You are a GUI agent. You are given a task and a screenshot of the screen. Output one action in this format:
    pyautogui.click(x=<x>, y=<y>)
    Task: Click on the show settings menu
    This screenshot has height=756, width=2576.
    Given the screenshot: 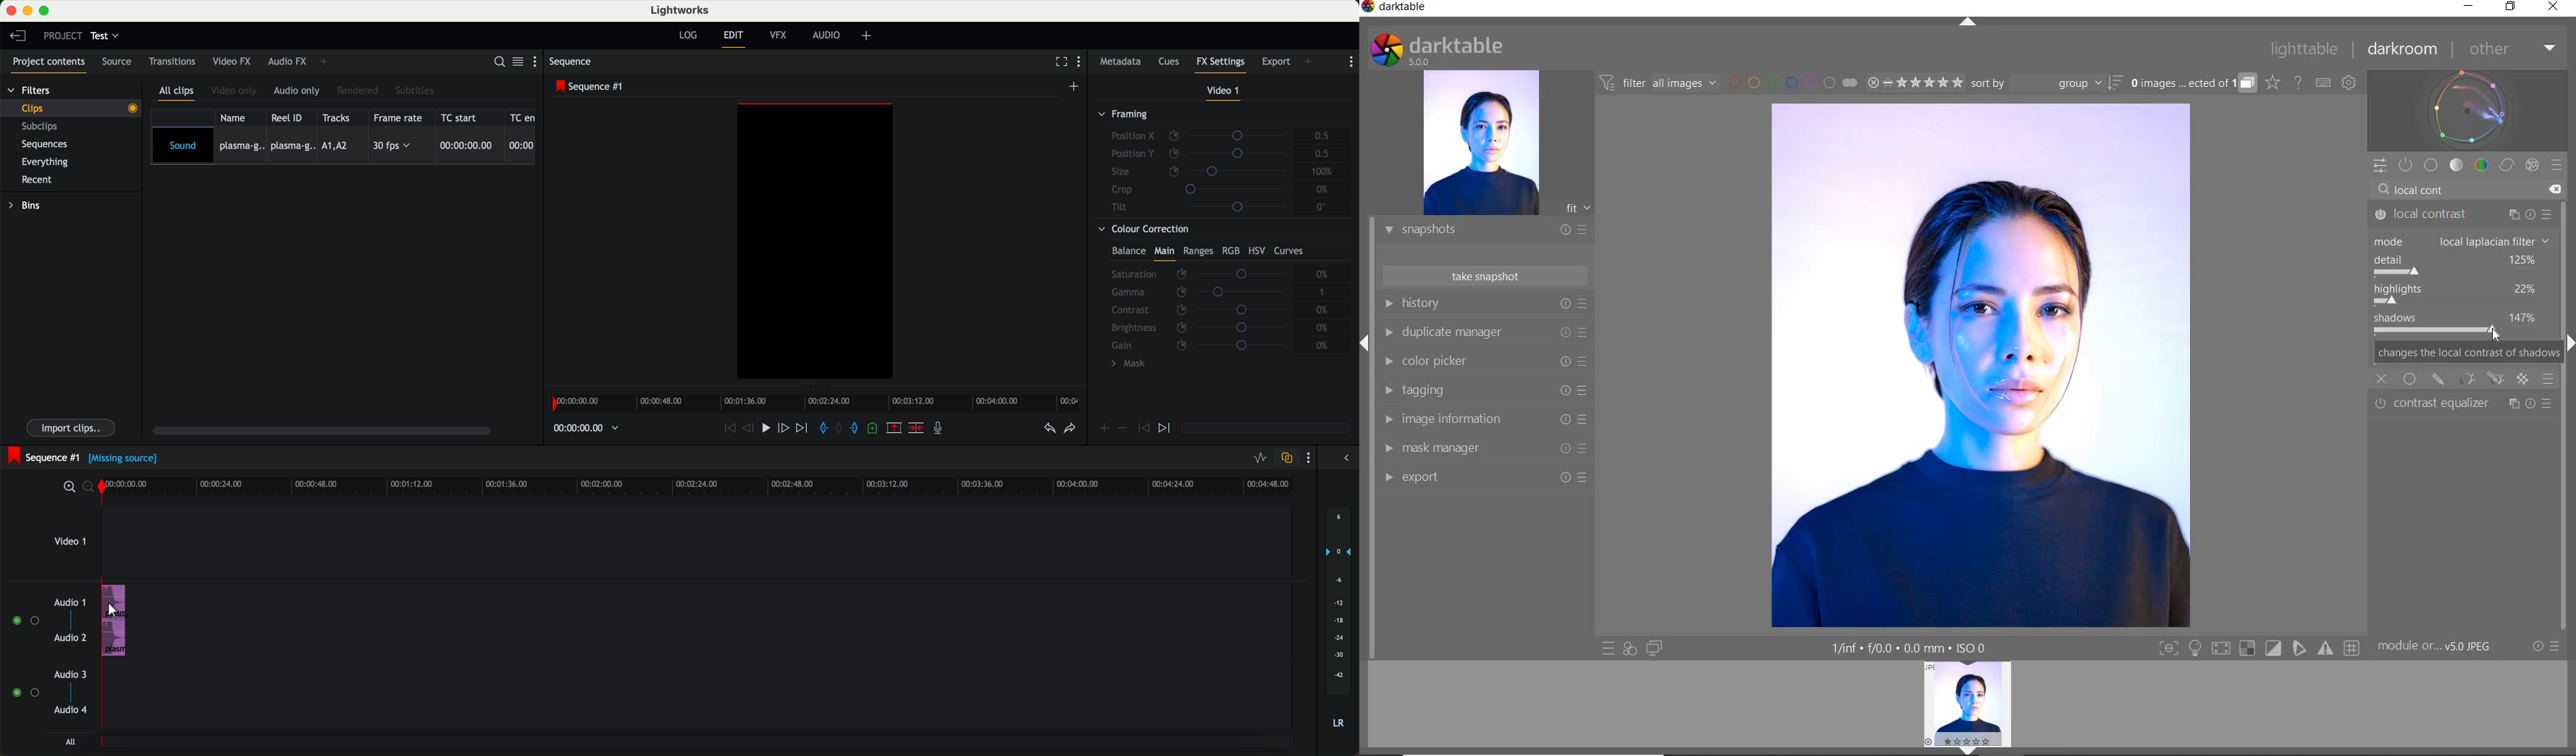 What is the action you would take?
    pyautogui.click(x=1311, y=459)
    